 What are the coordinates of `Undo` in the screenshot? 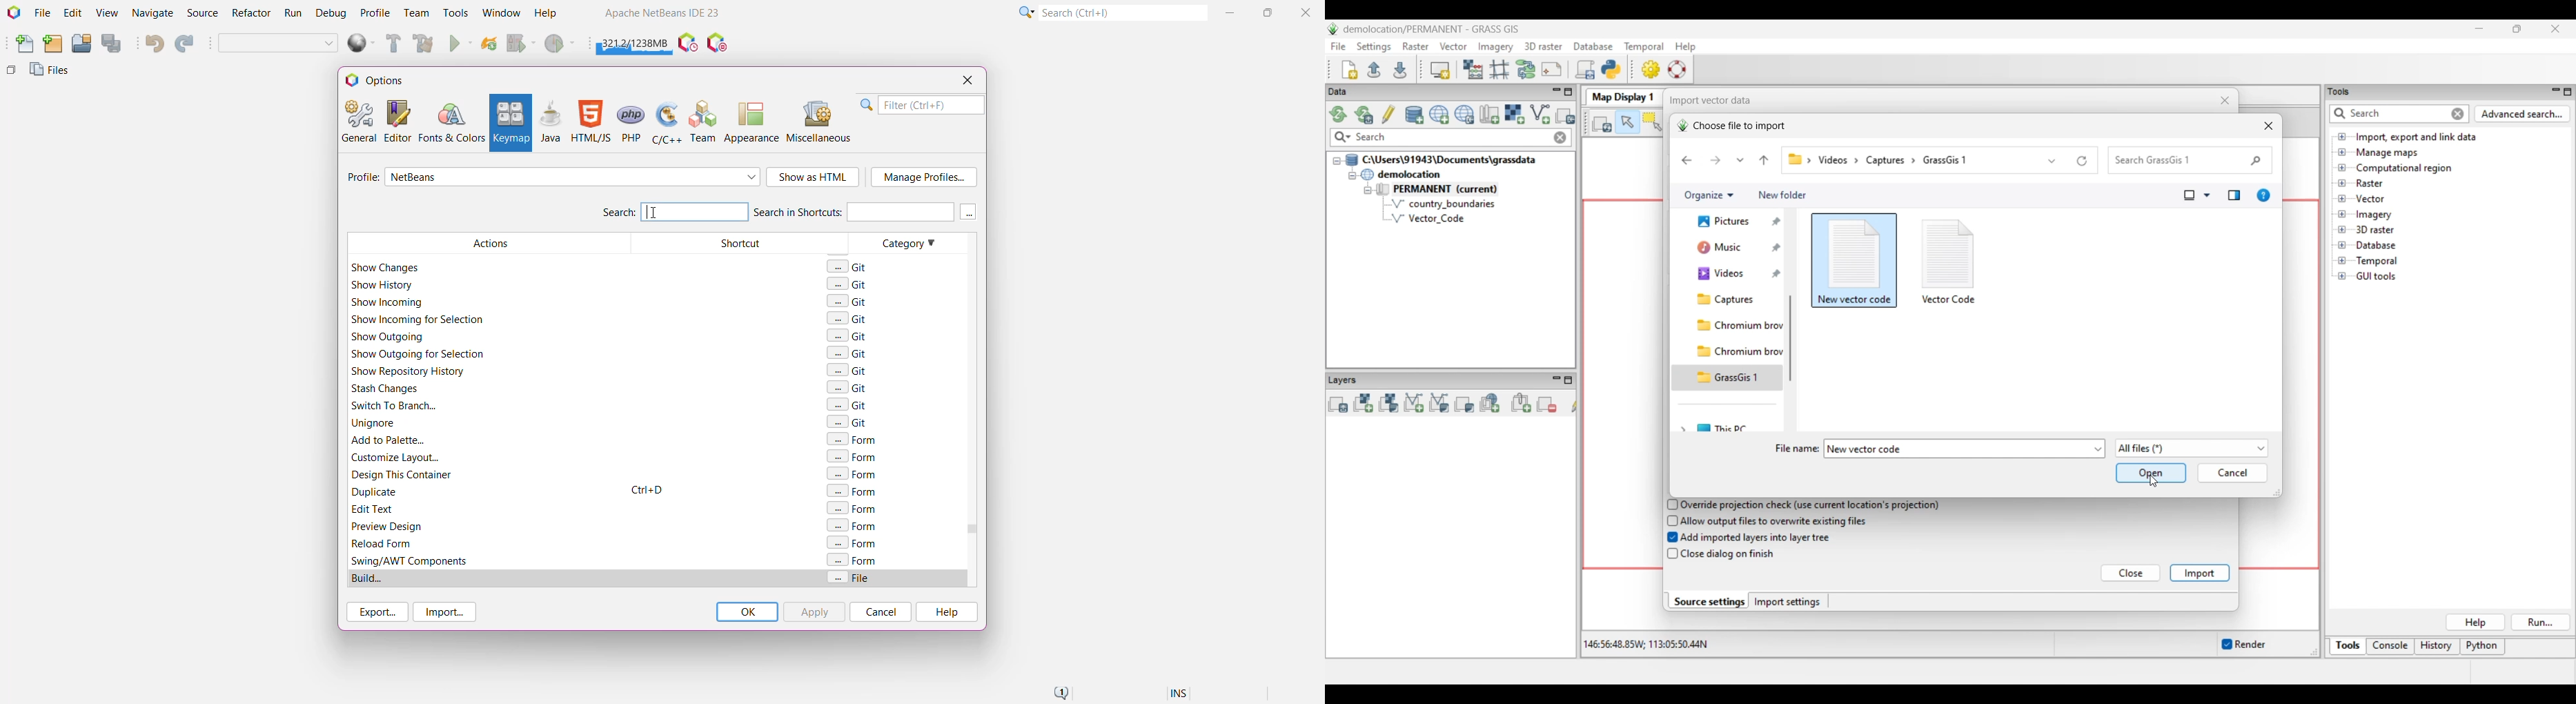 It's located at (153, 43).